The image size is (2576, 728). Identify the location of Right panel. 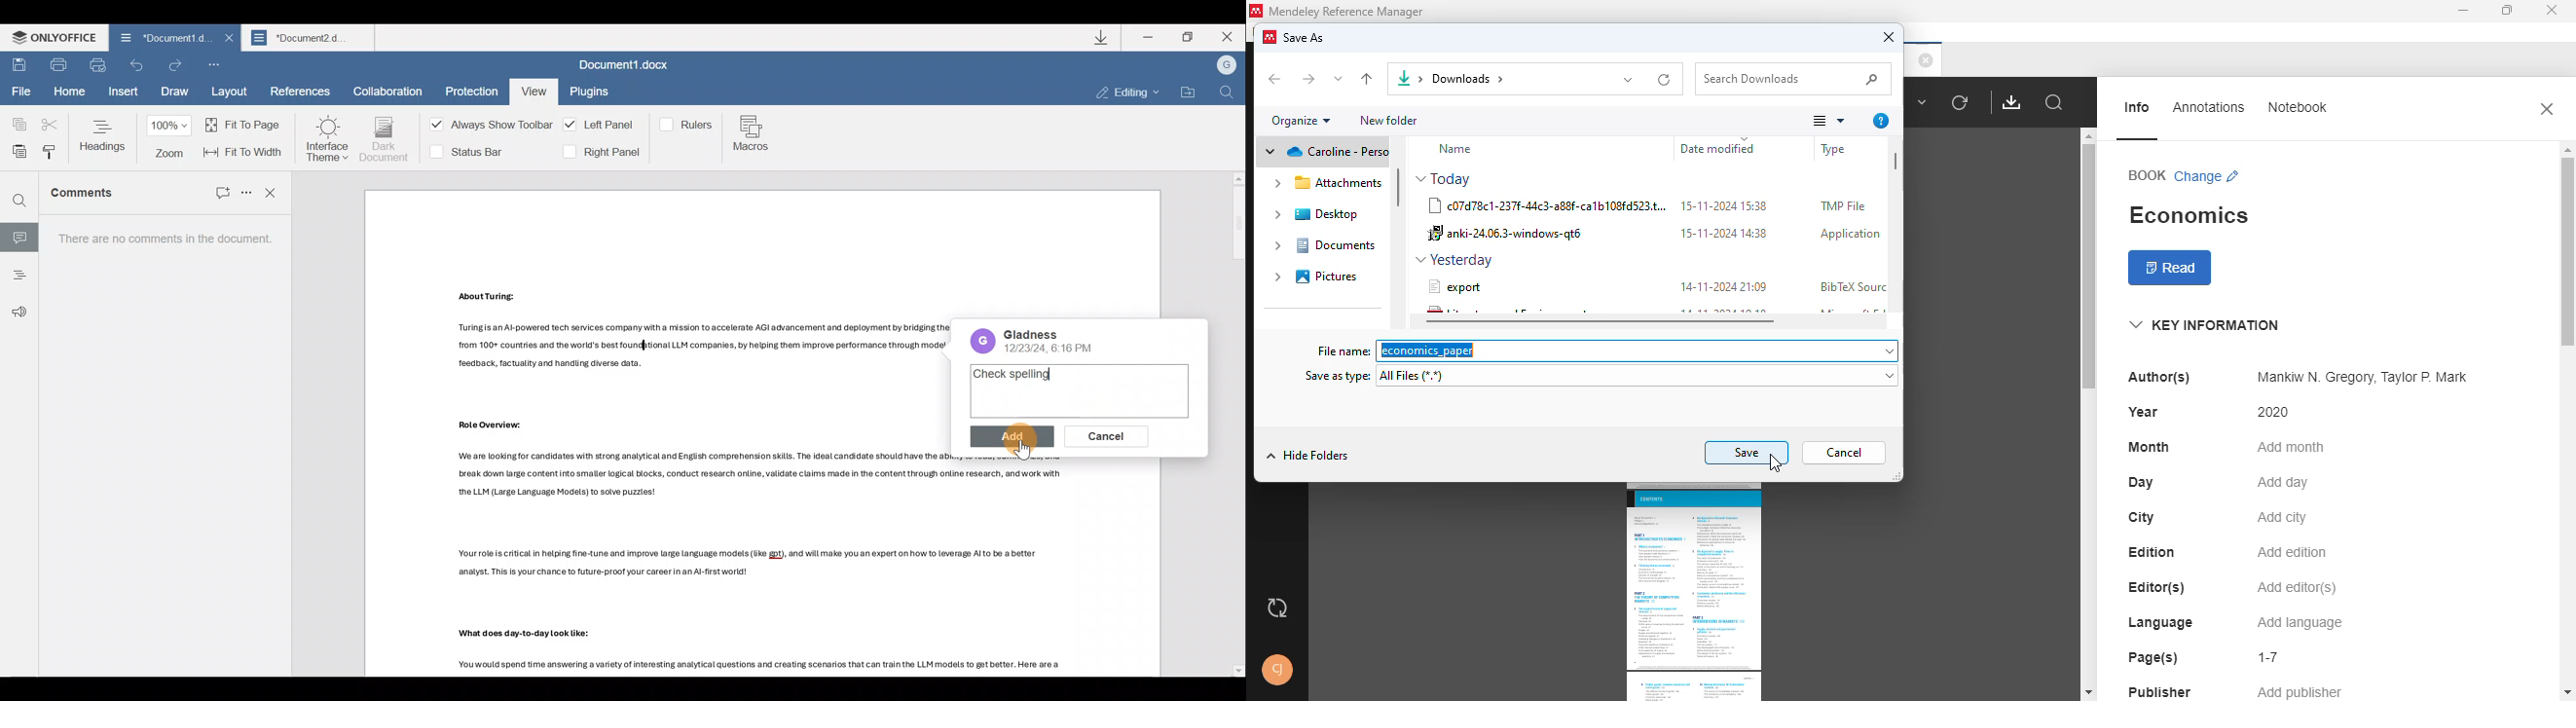
(600, 152).